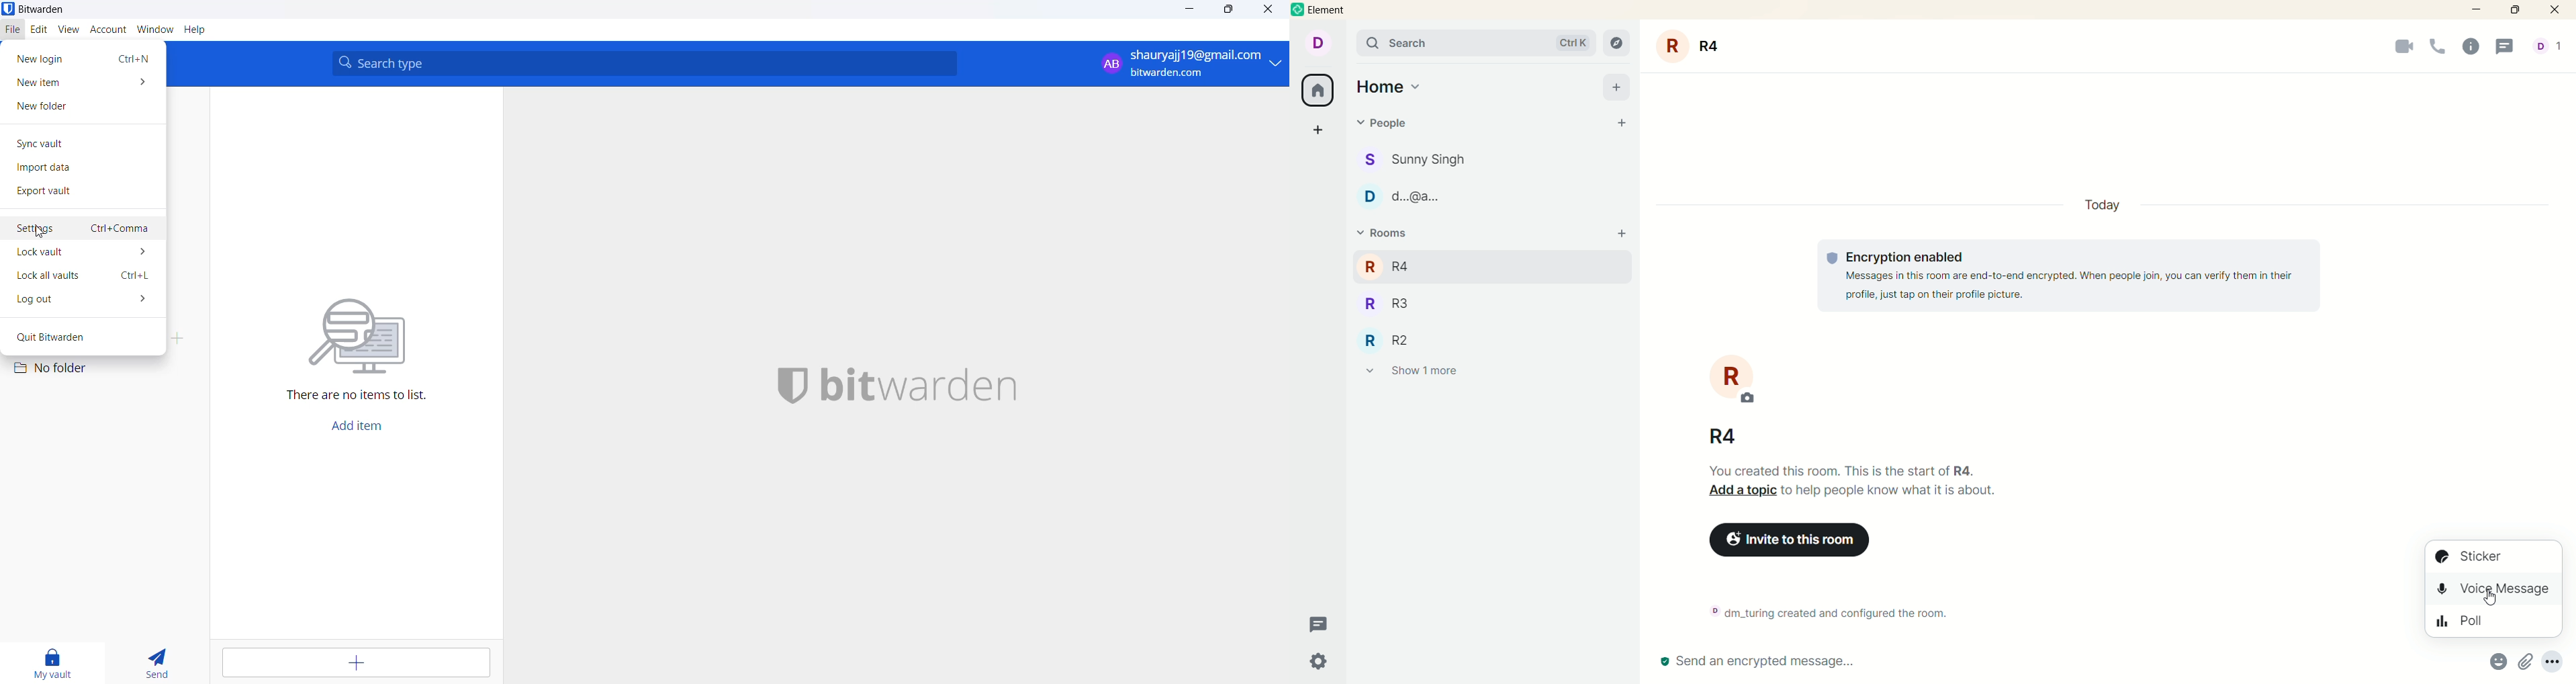 This screenshot has width=2576, height=700. What do you see at coordinates (41, 228) in the screenshot?
I see `settings` at bounding box center [41, 228].